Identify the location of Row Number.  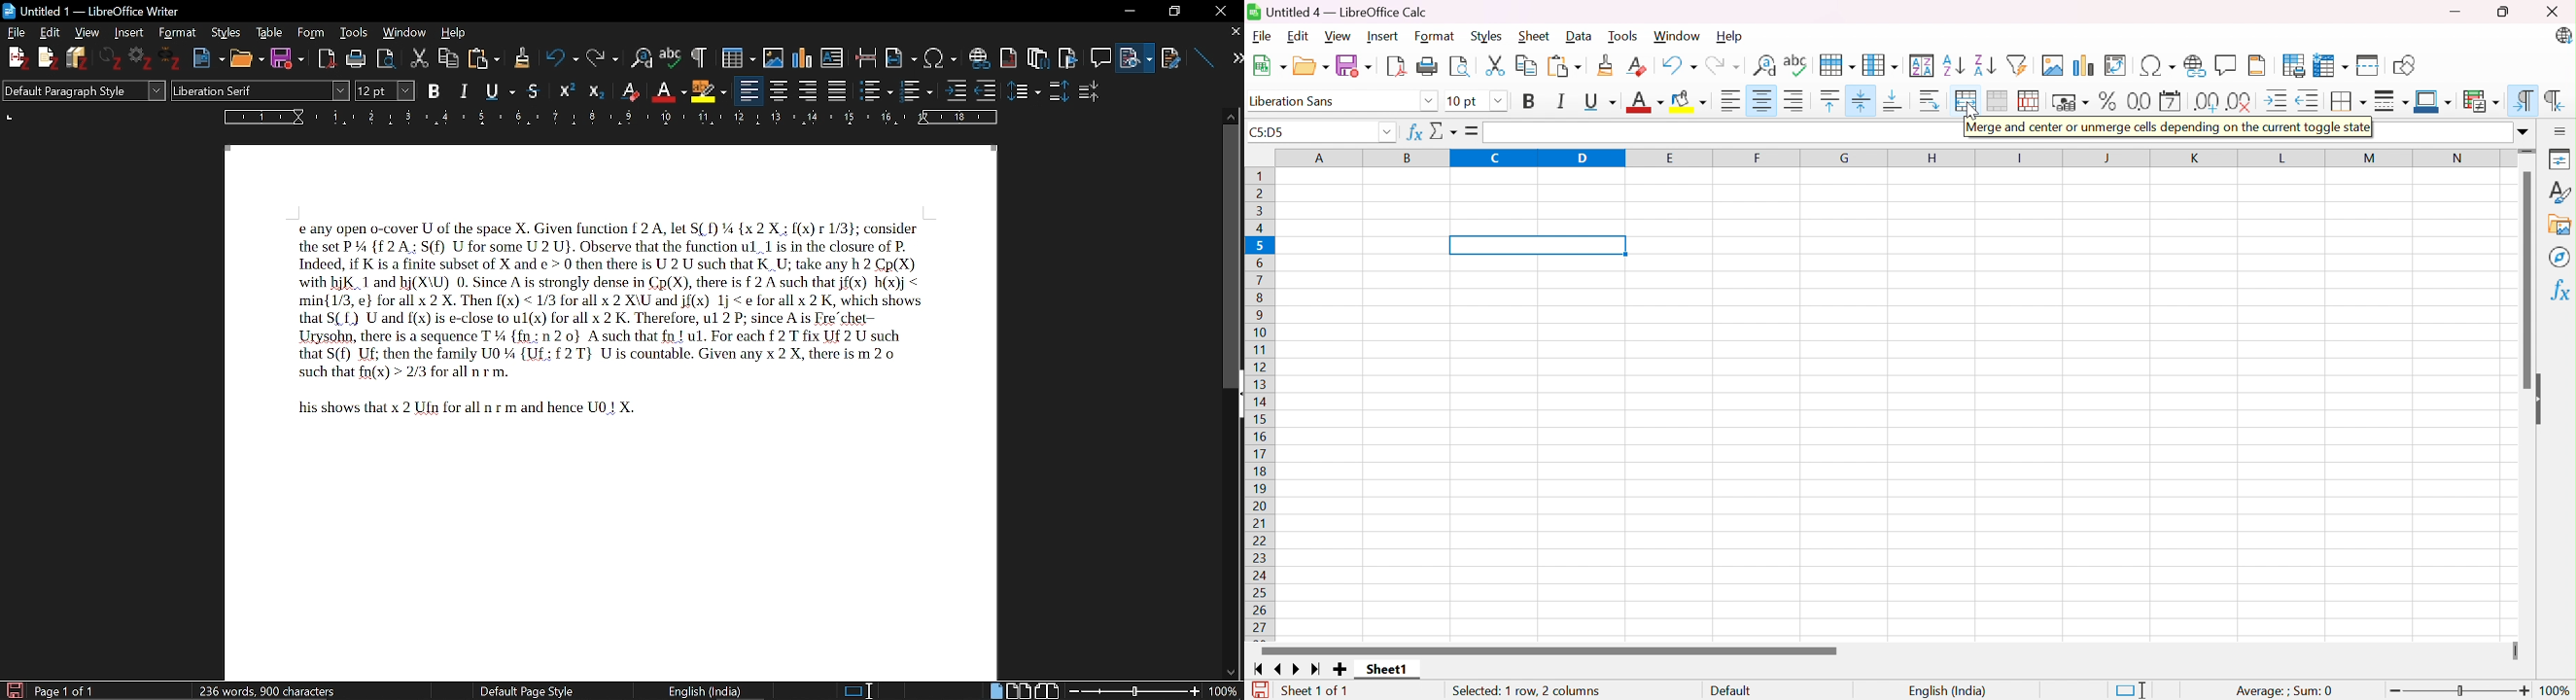
(1262, 401).